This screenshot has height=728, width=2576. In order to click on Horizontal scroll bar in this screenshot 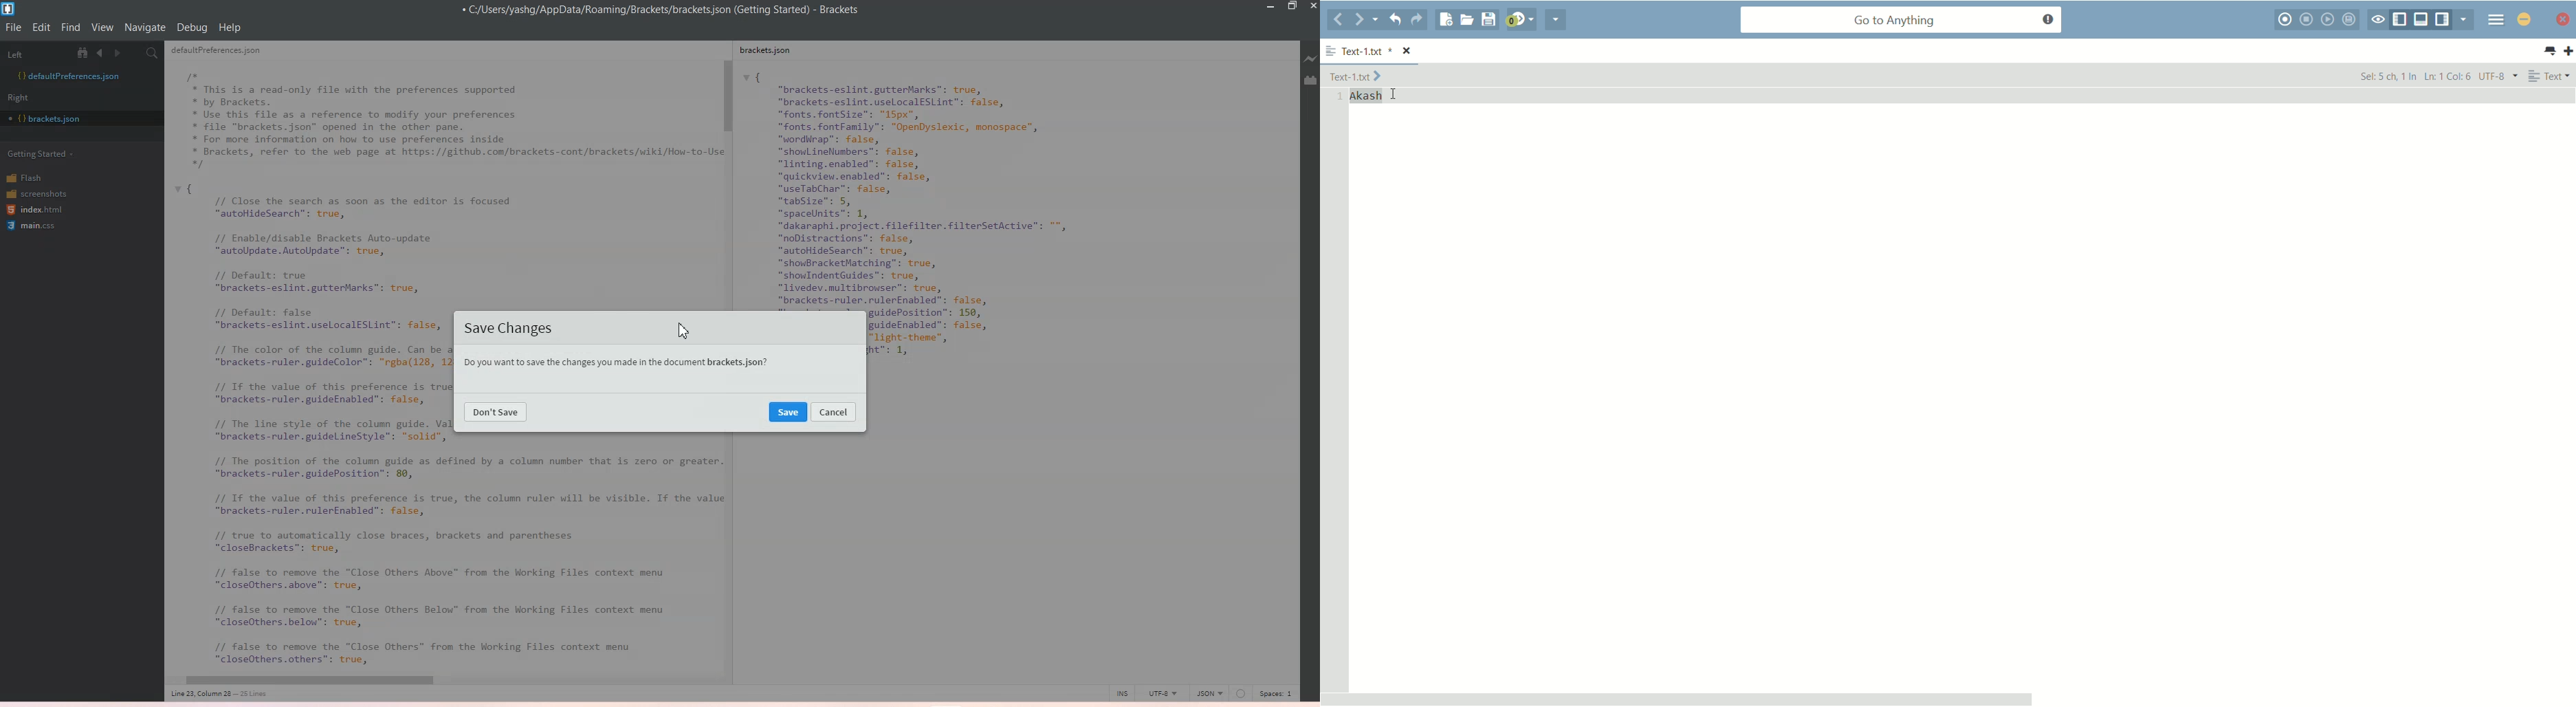, I will do `click(436, 681)`.